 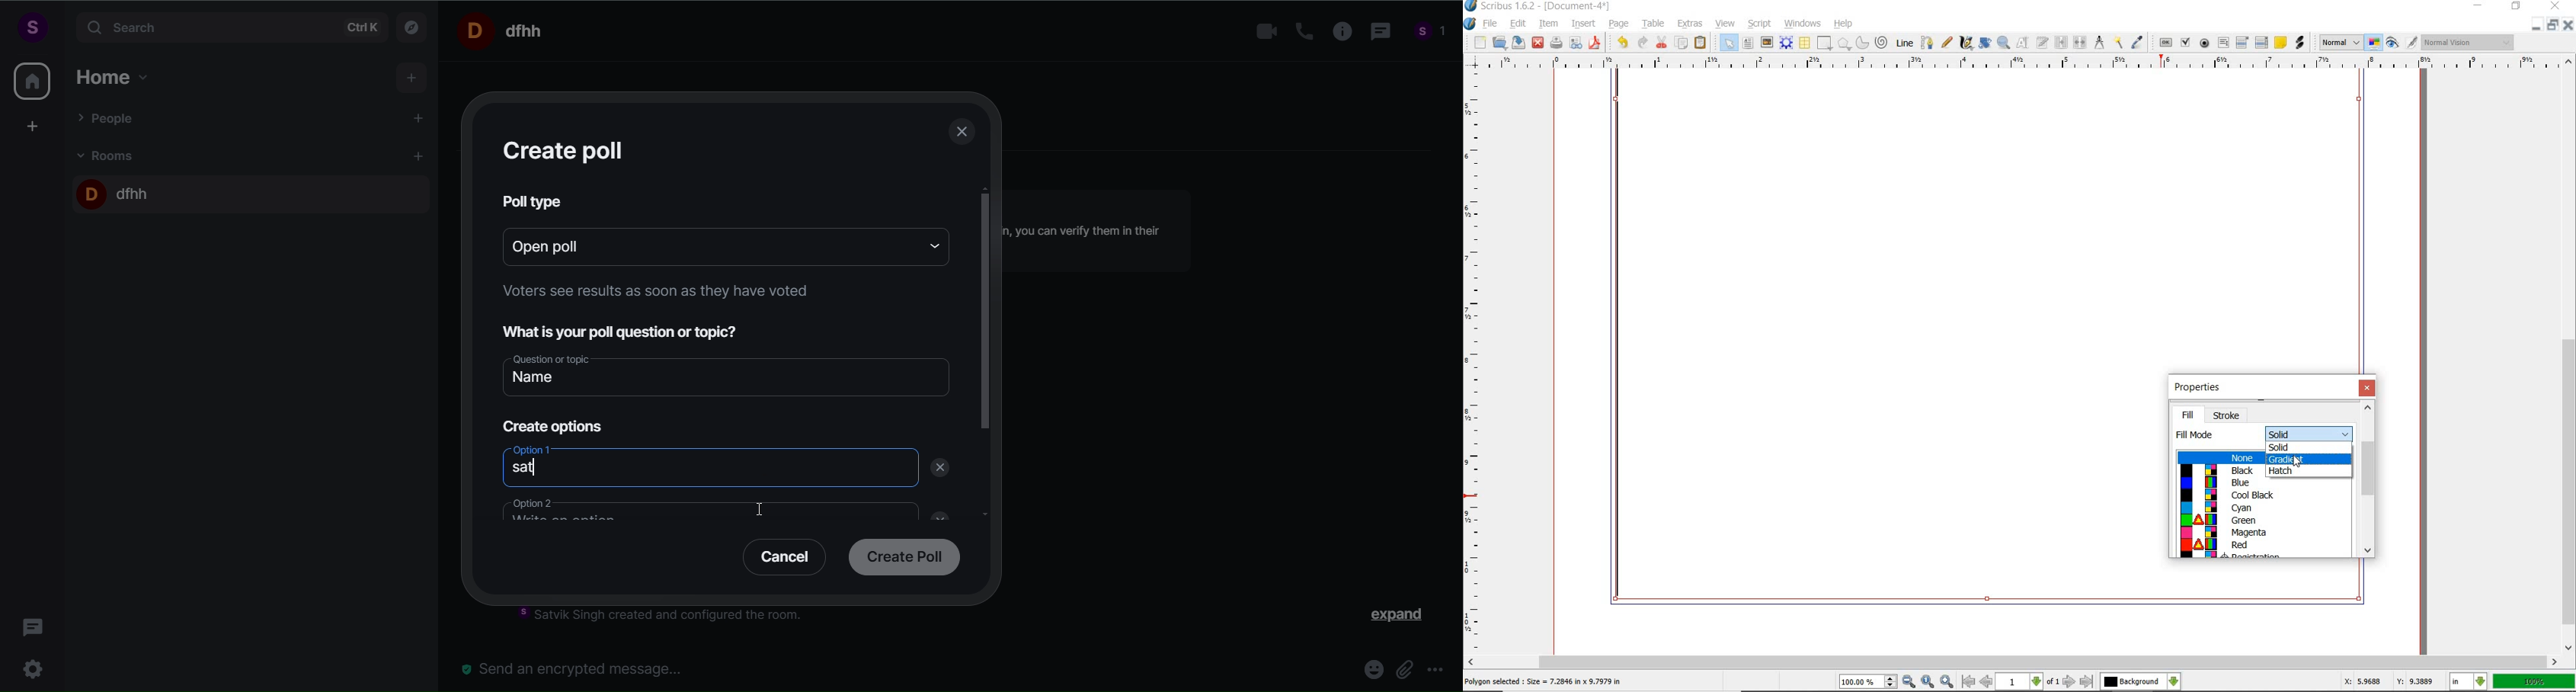 What do you see at coordinates (2203, 44) in the screenshot?
I see `pdf radio button` at bounding box center [2203, 44].